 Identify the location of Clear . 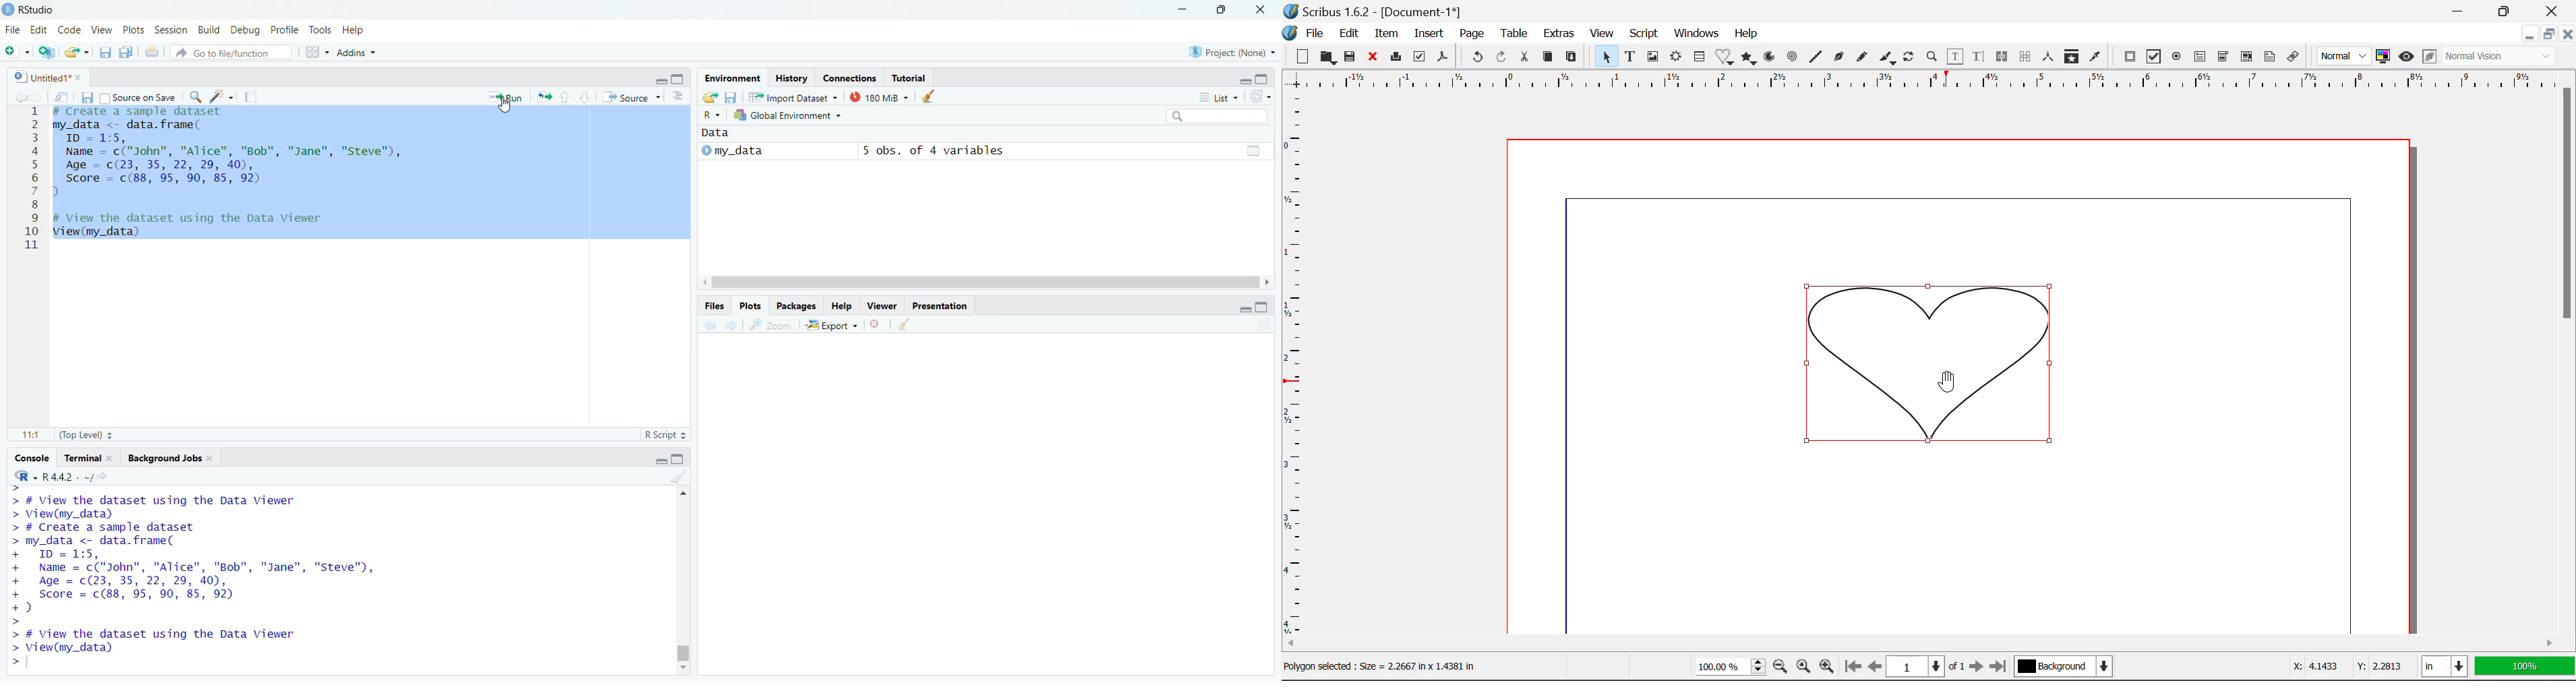
(223, 97).